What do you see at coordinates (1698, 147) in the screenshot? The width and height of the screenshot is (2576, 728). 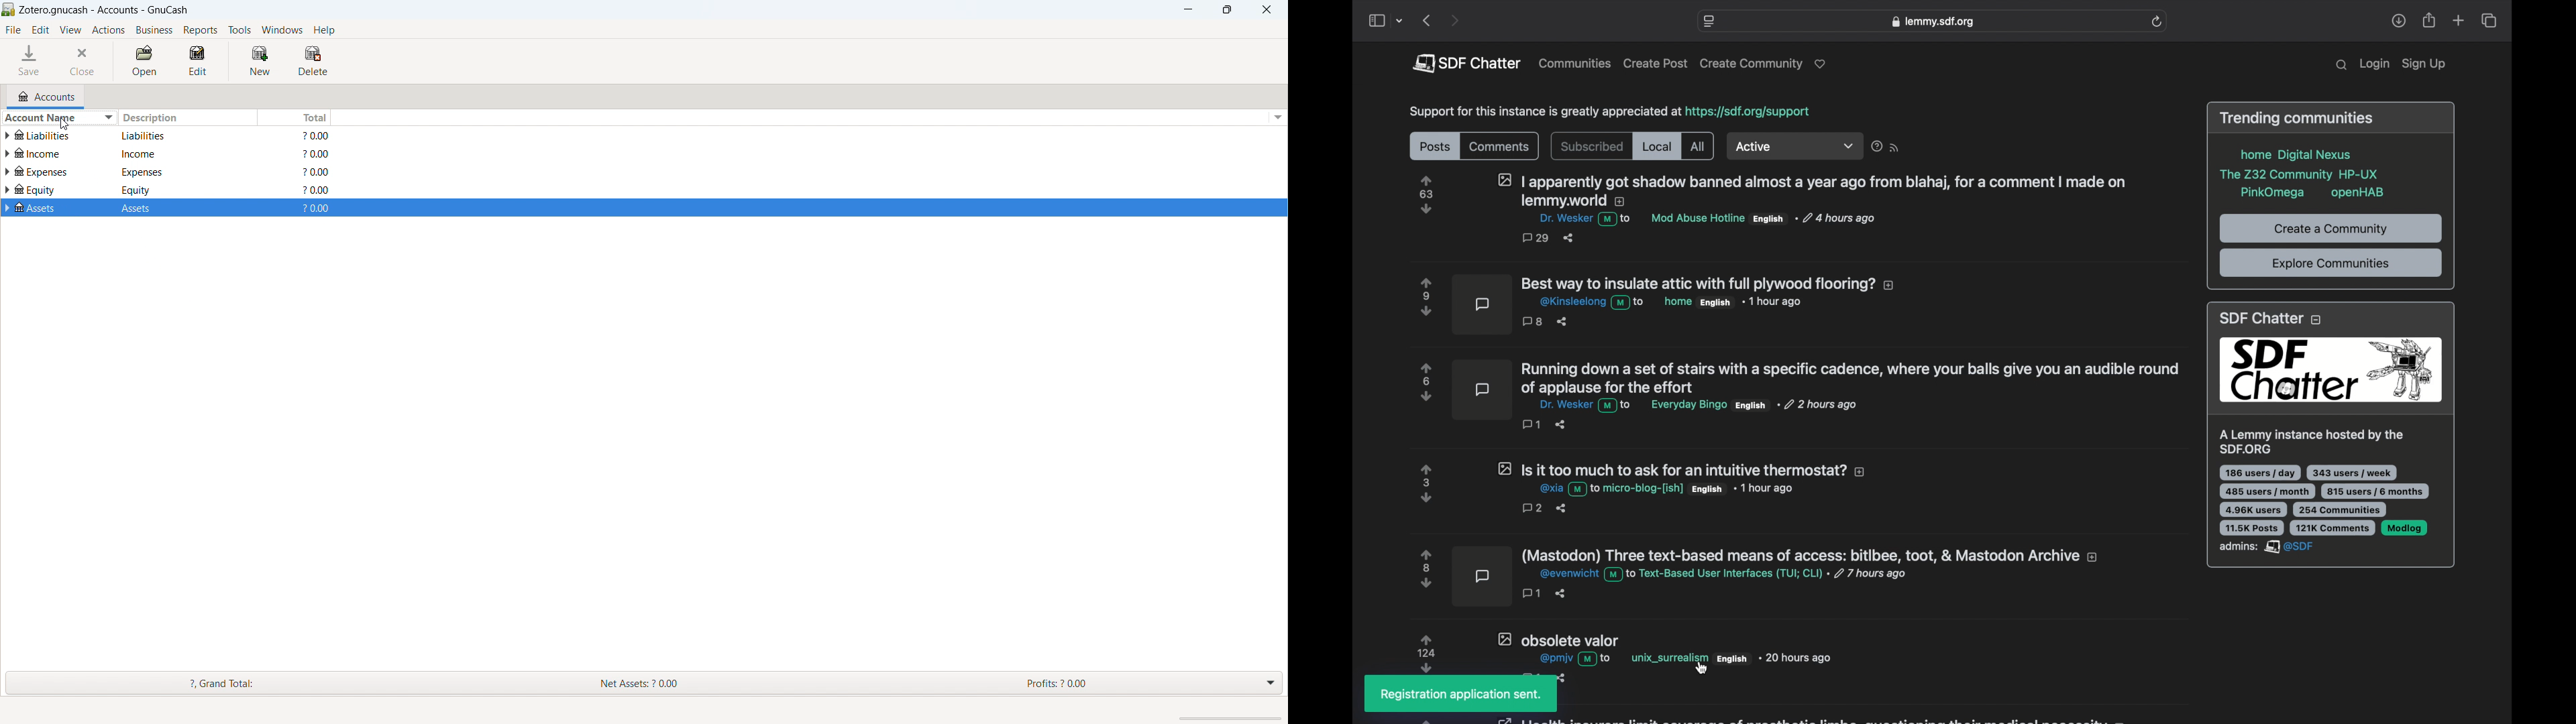 I see `all` at bounding box center [1698, 147].